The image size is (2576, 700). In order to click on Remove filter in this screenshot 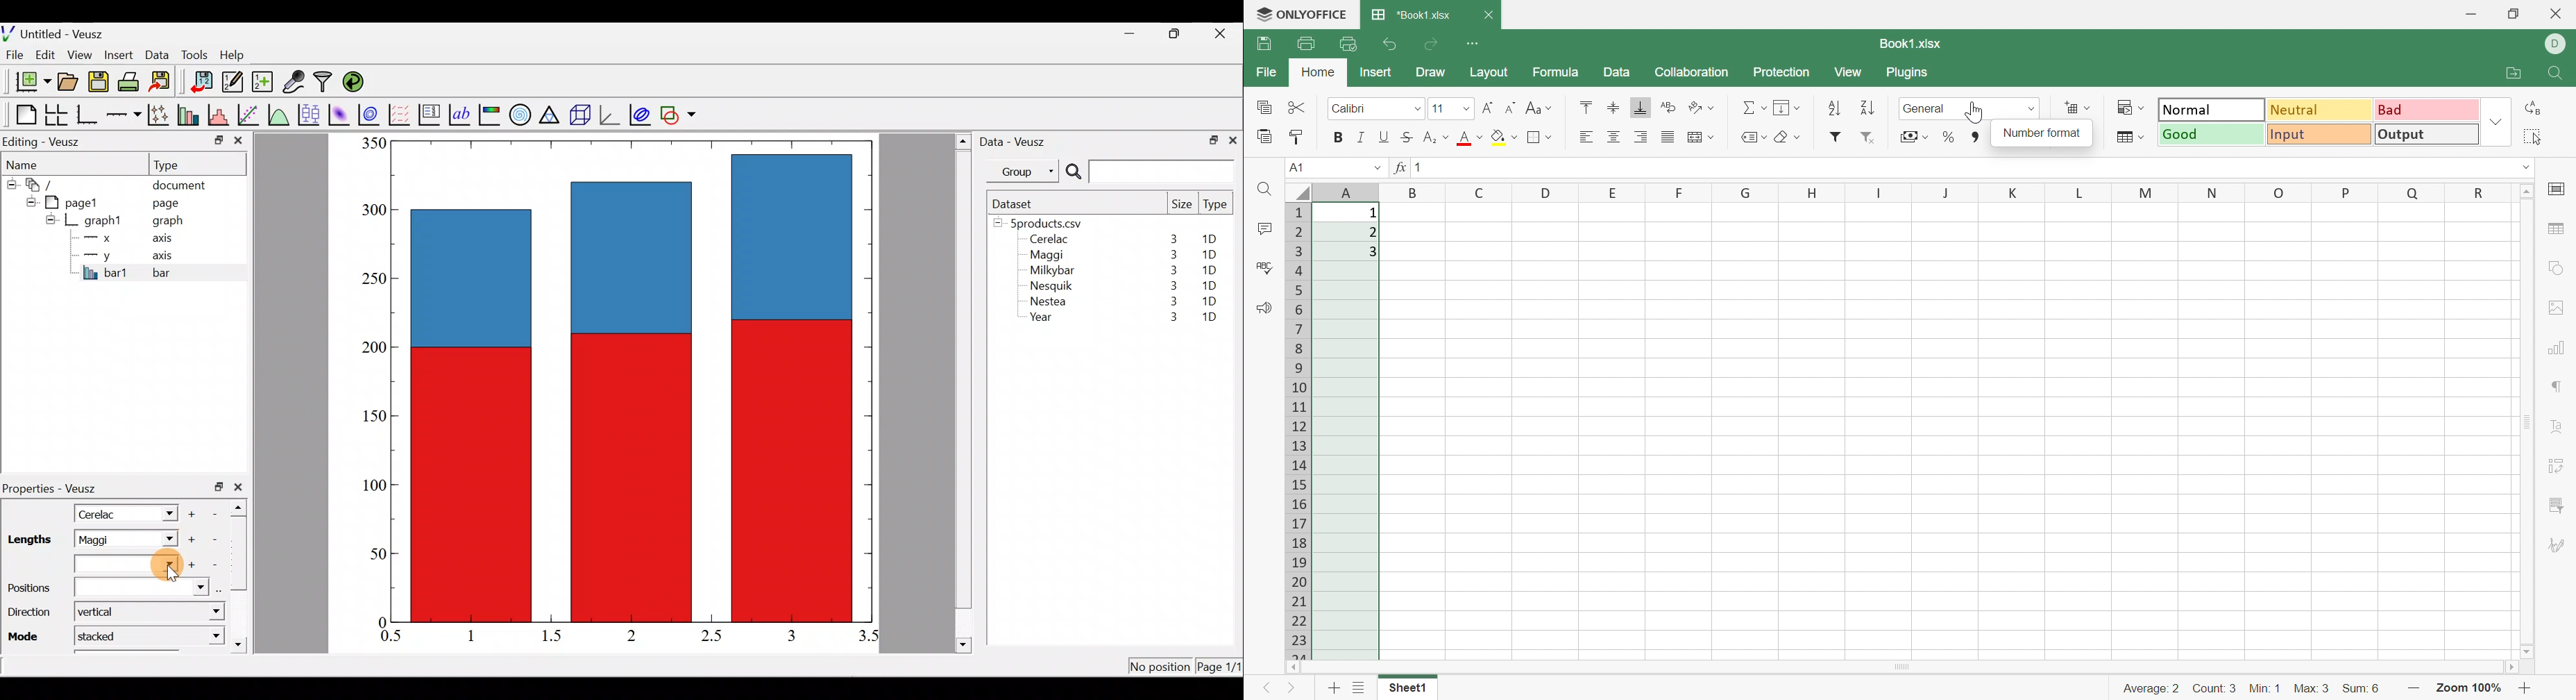, I will do `click(1870, 139)`.